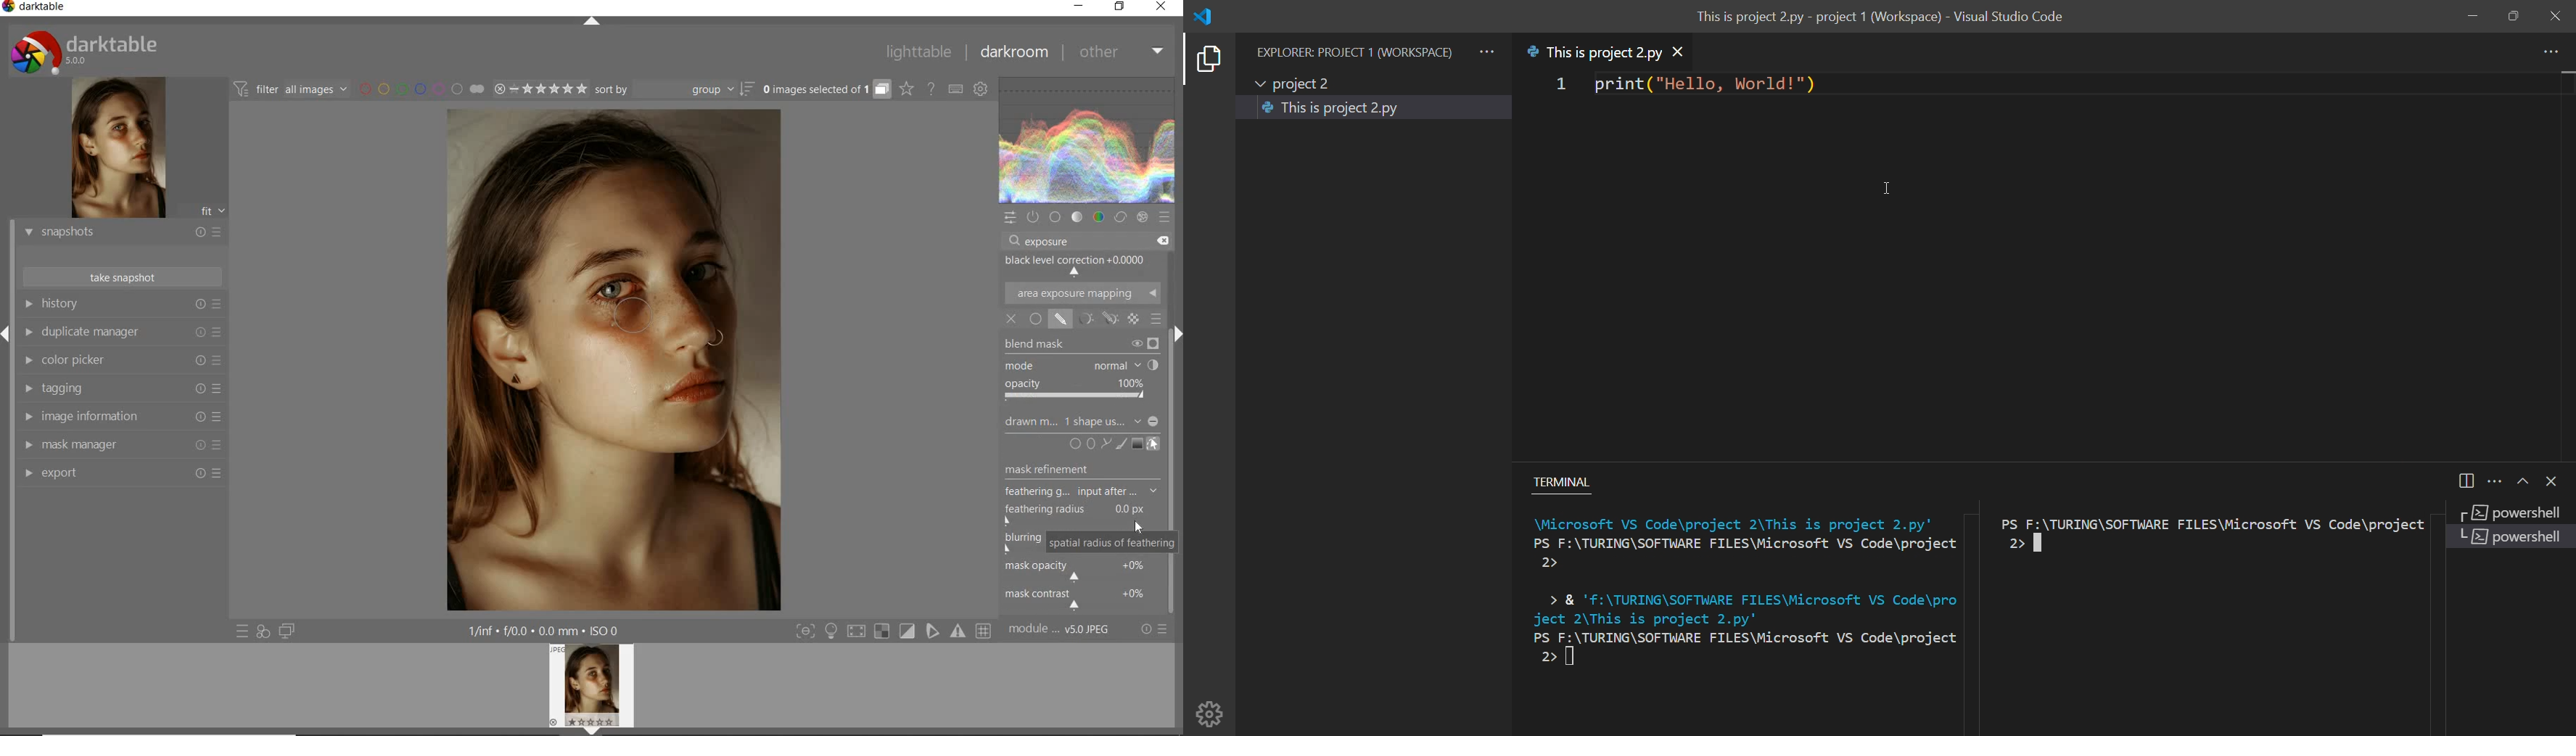 The height and width of the screenshot is (756, 2576). I want to click on BLACK LEVEL CORRECTION, so click(1081, 266).